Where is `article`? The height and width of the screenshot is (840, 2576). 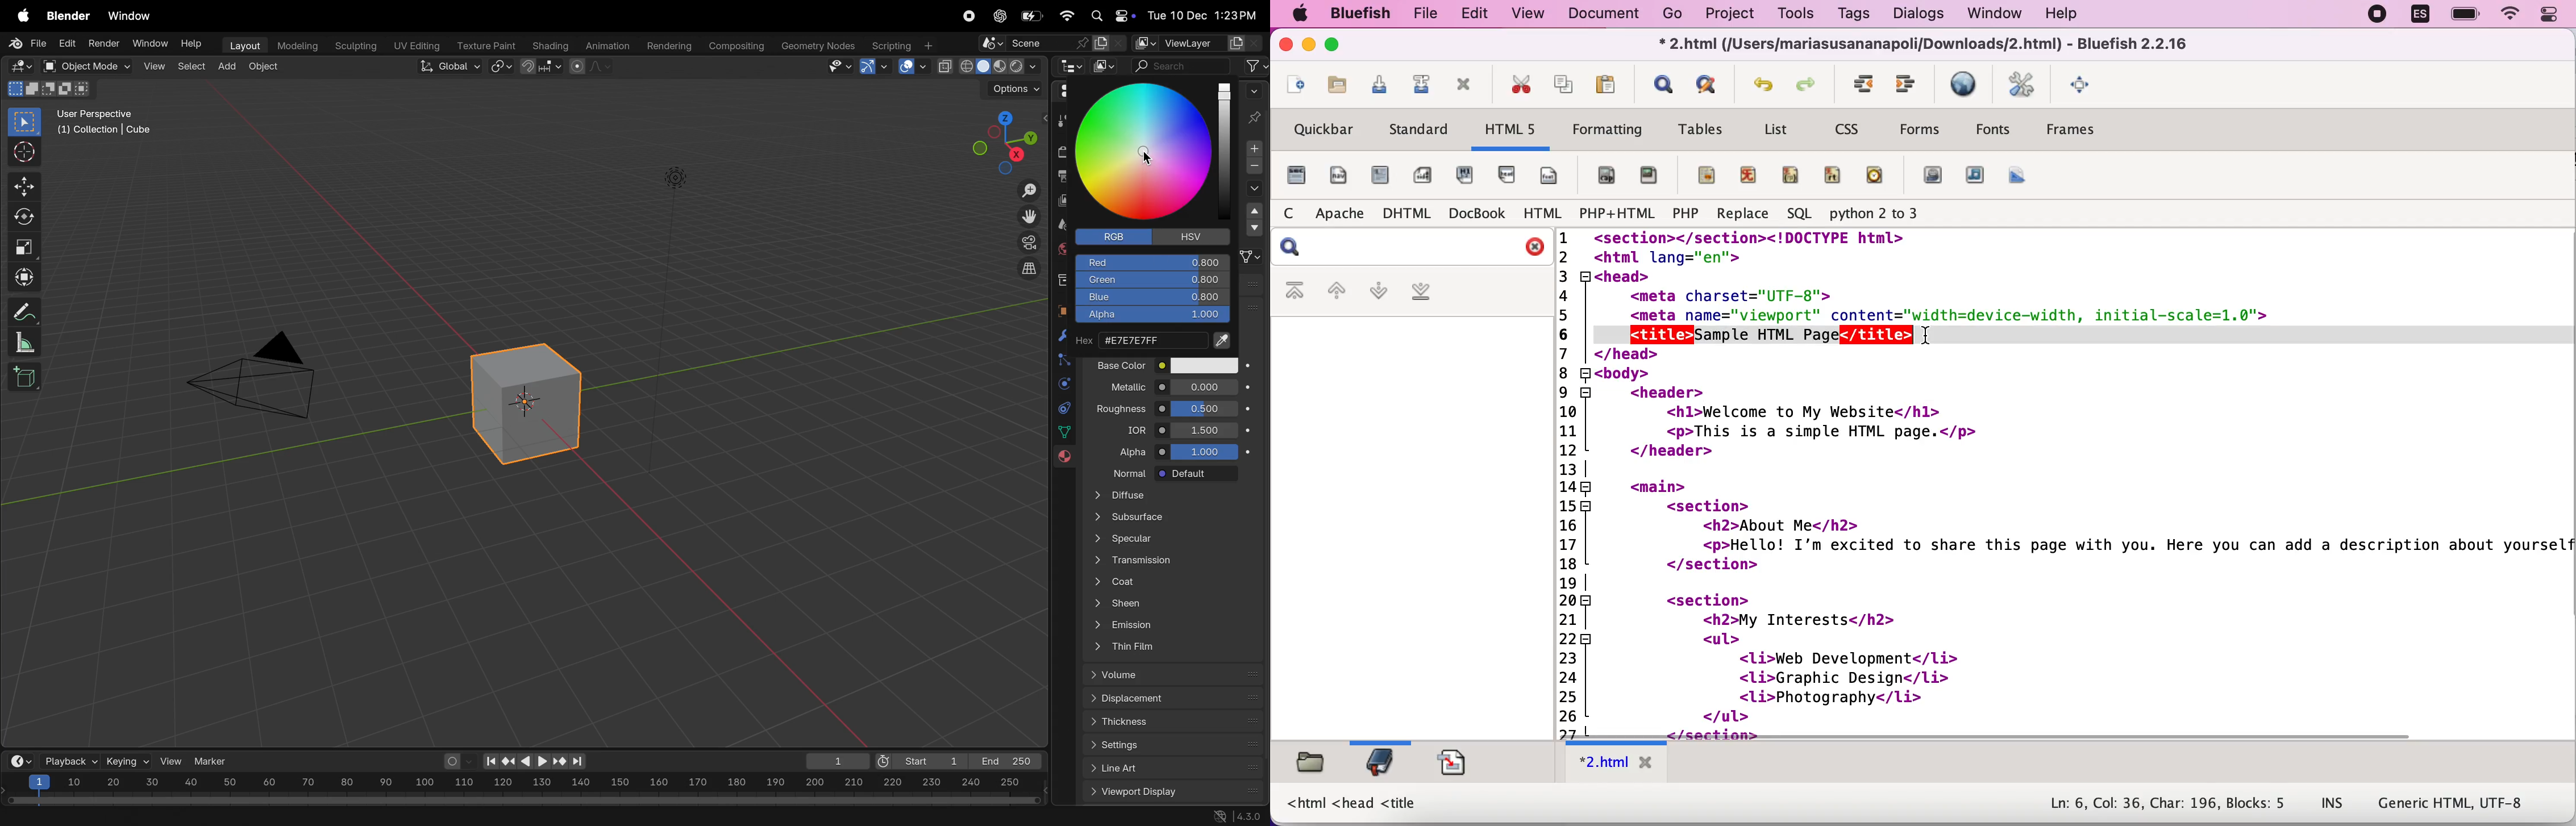 article is located at coordinates (1382, 177).